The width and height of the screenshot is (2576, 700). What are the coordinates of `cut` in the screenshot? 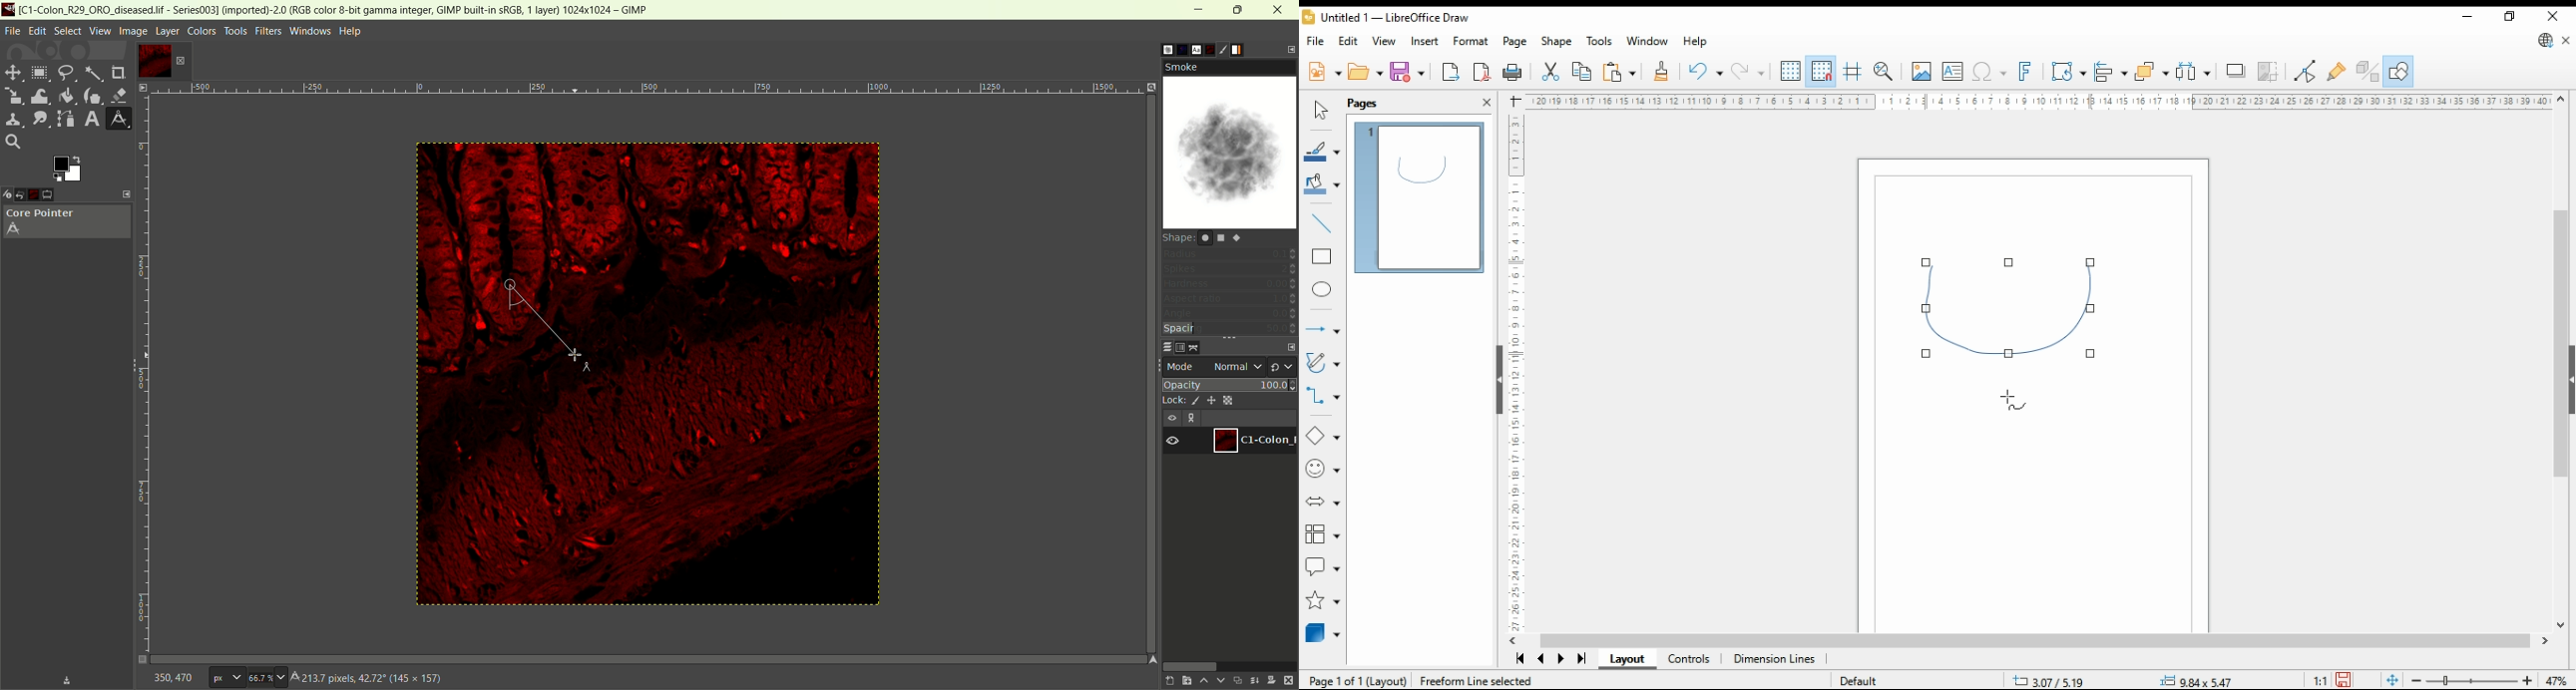 It's located at (1549, 73).